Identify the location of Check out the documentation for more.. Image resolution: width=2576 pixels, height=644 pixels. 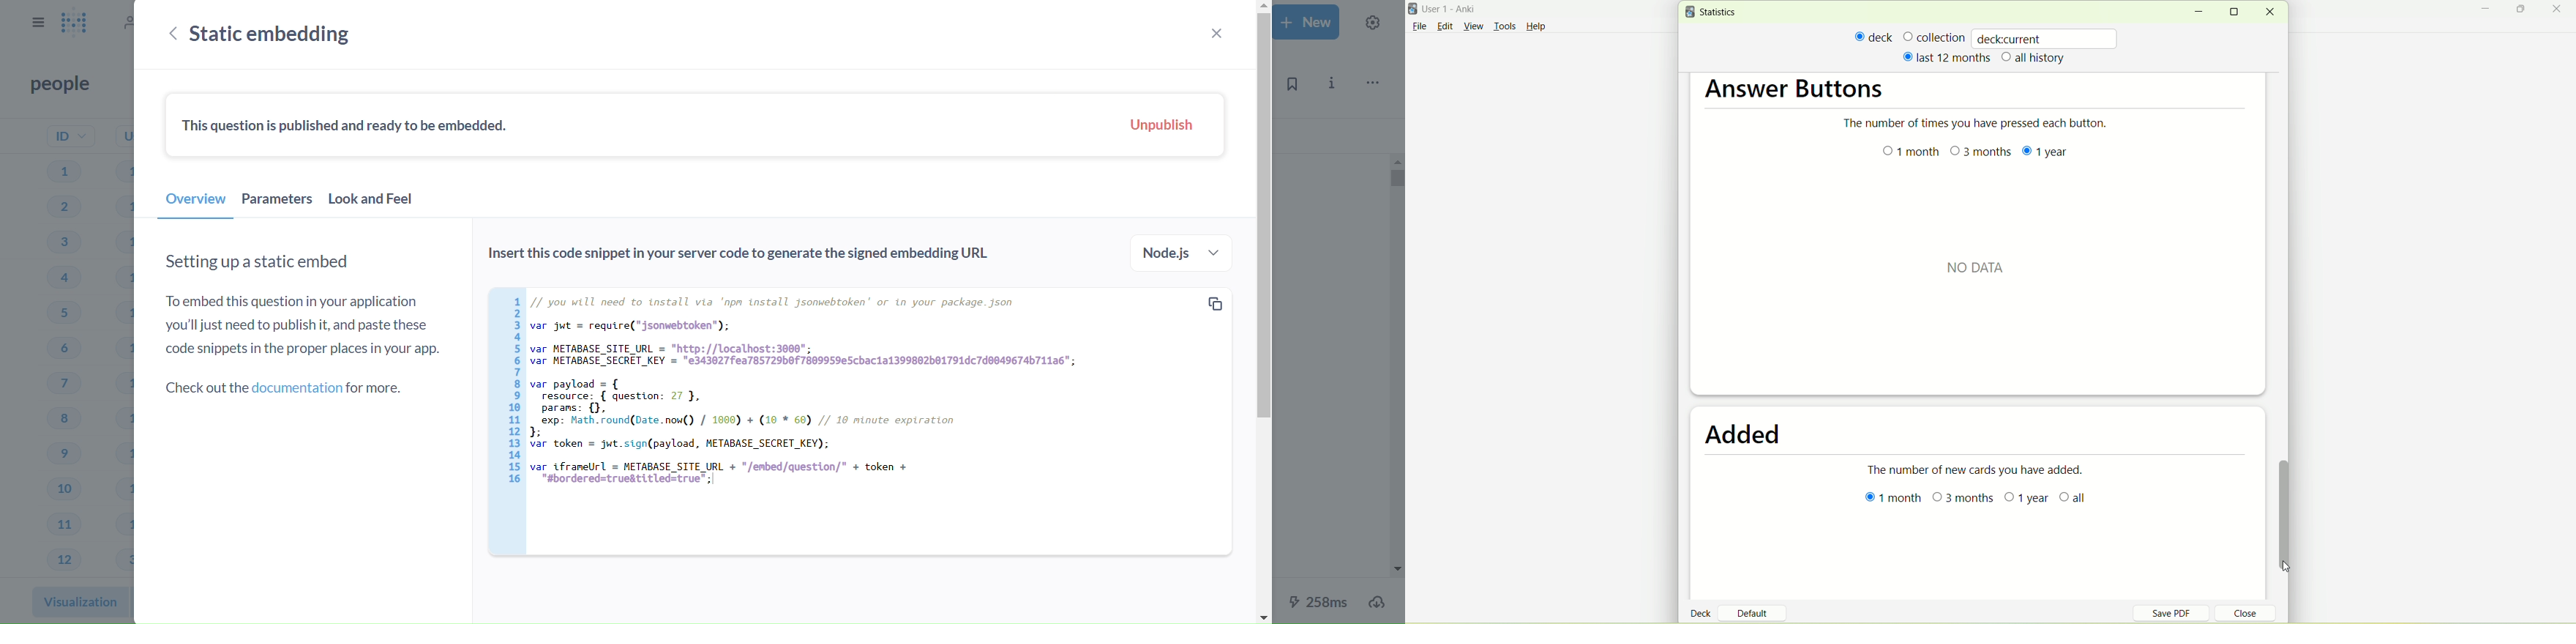
(290, 387).